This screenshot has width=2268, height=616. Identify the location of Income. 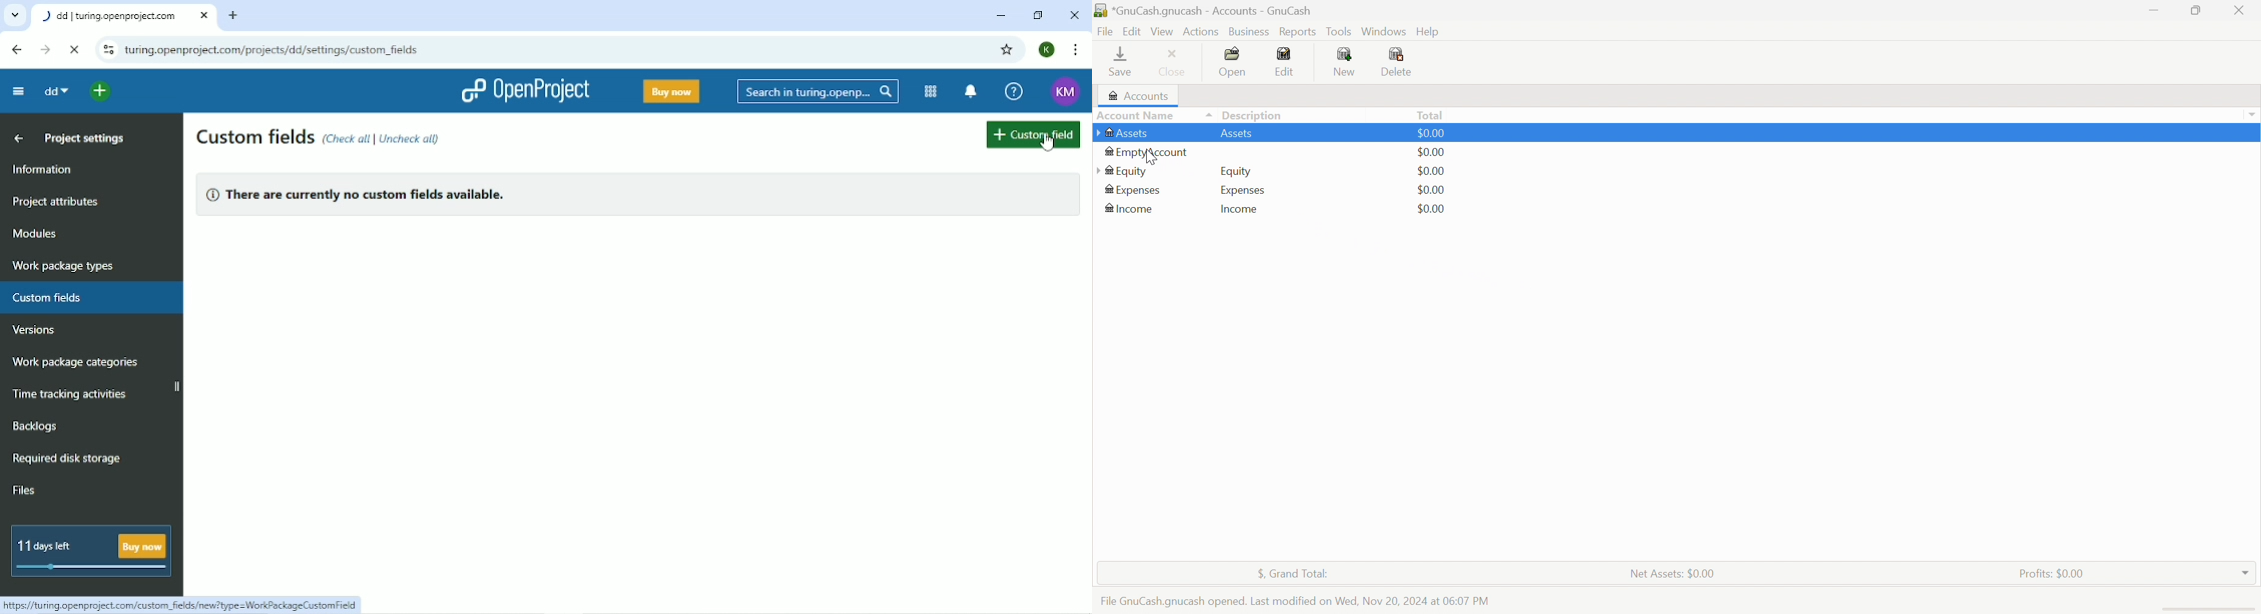
(1130, 209).